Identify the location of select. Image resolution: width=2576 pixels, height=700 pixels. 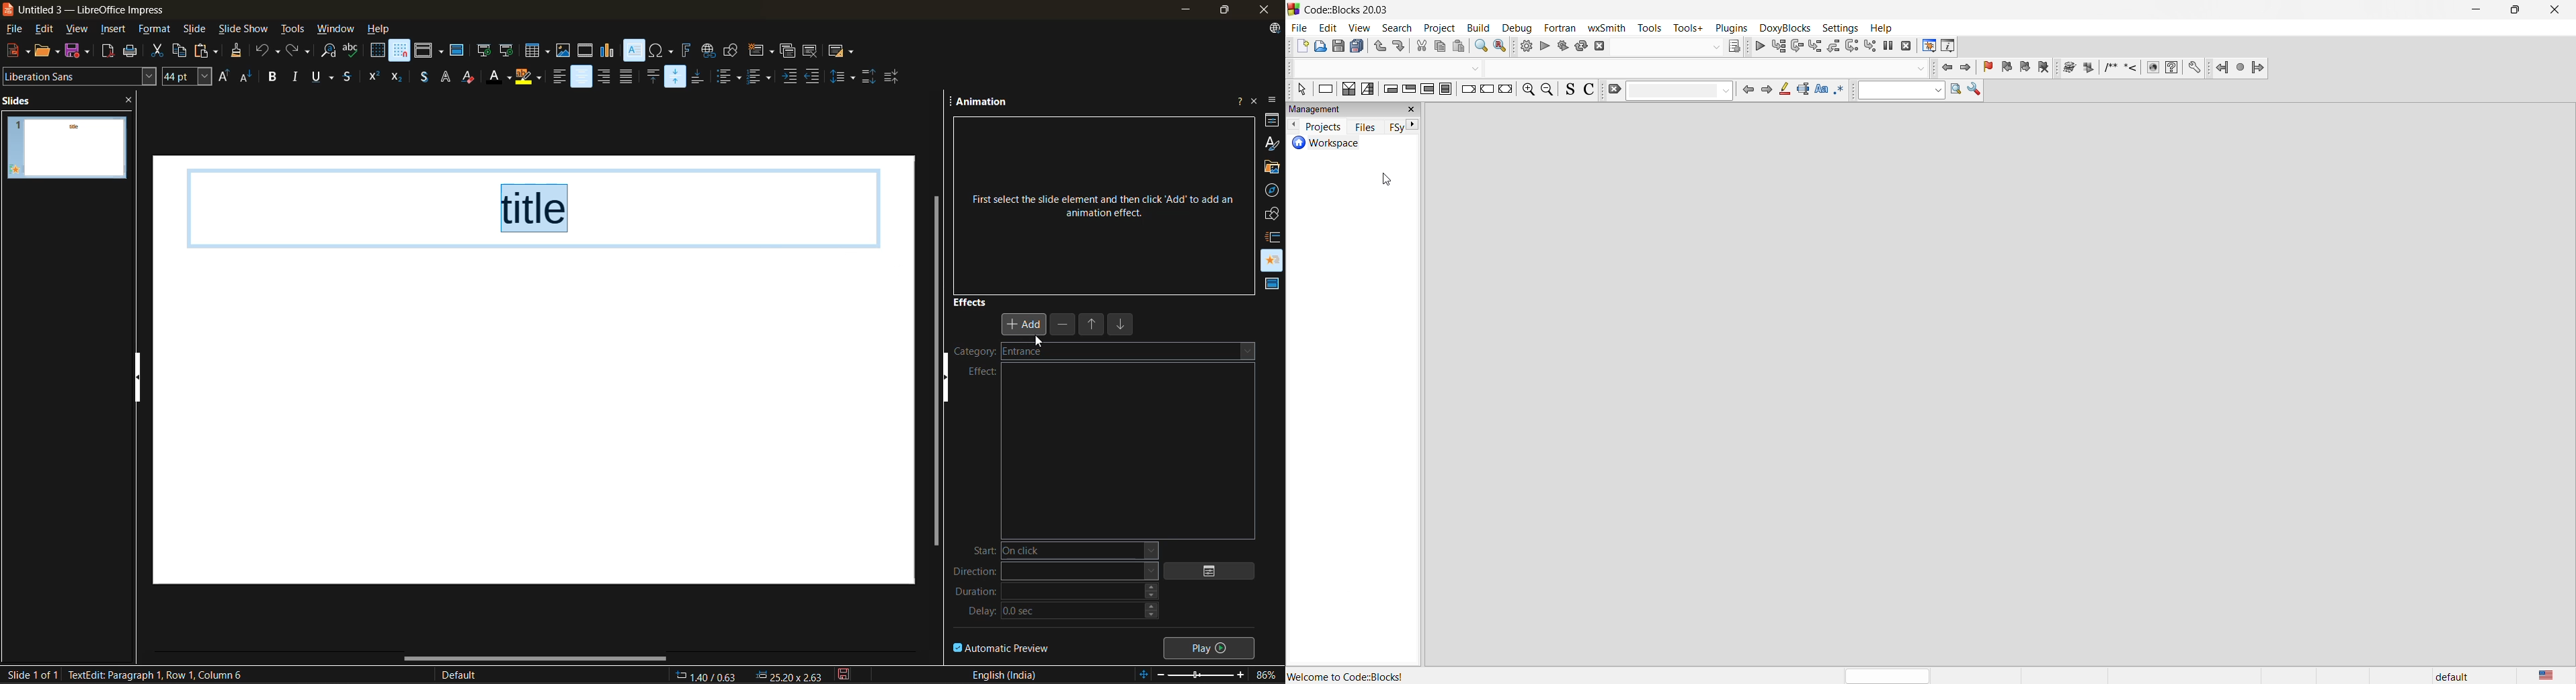
(1303, 91).